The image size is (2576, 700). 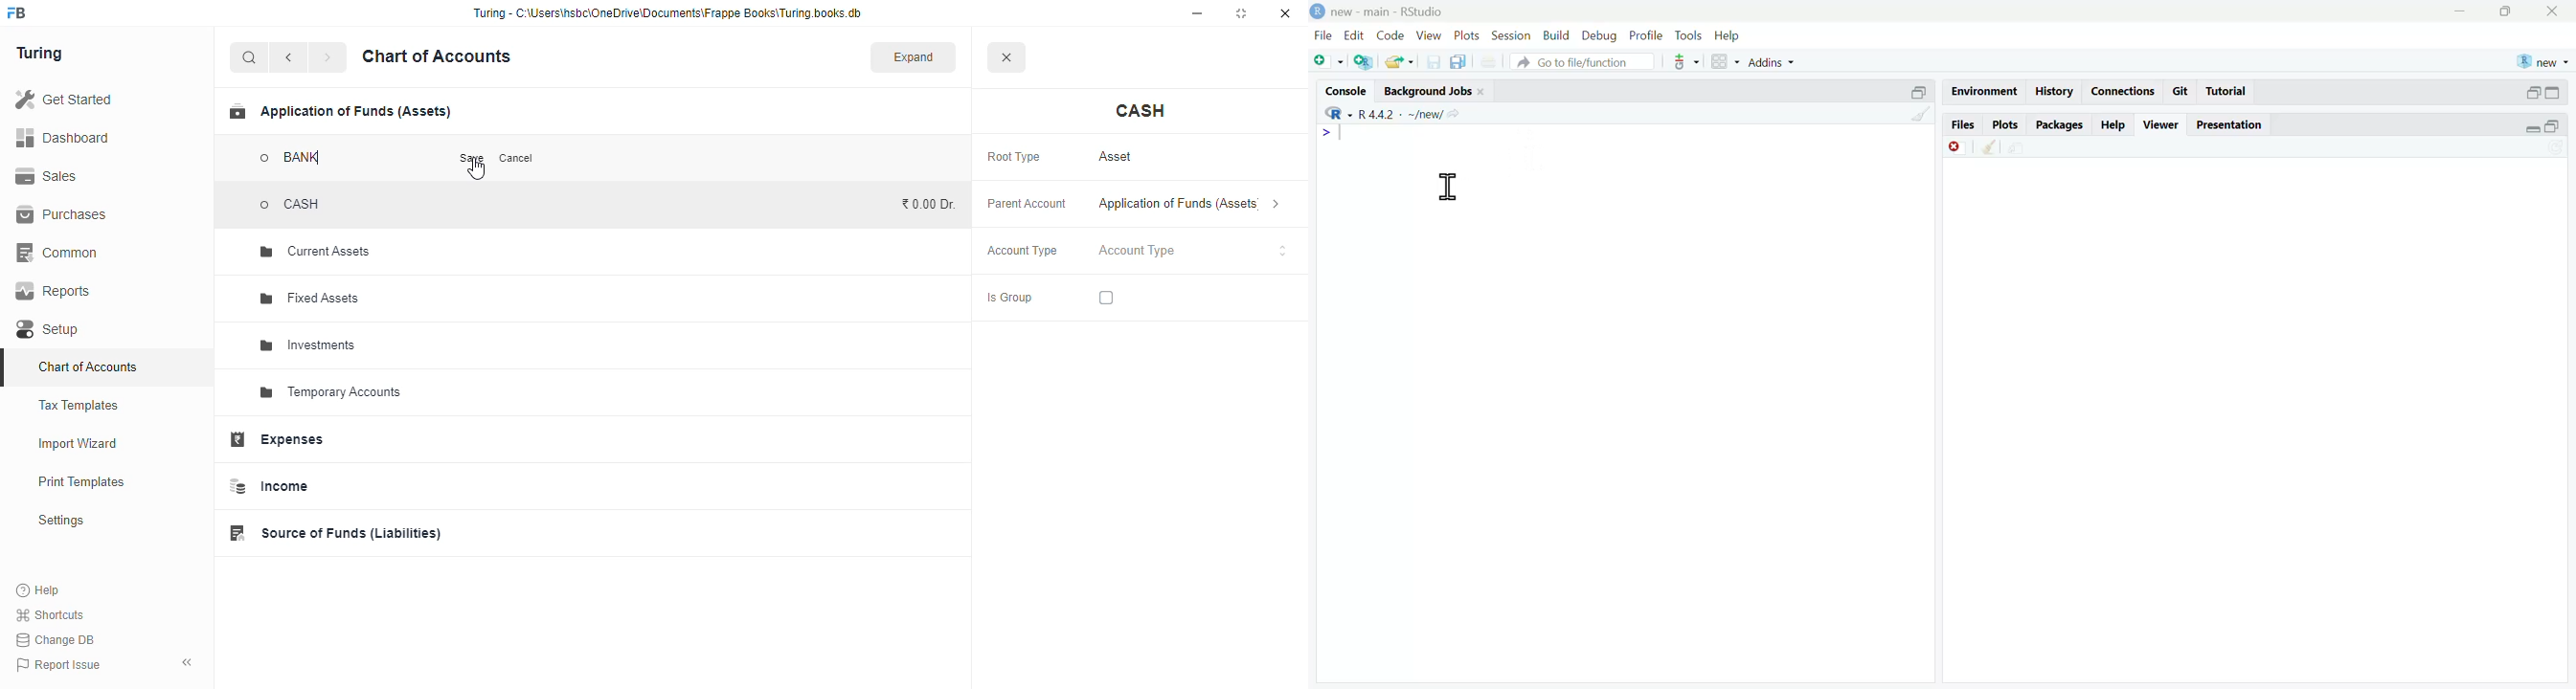 What do you see at coordinates (51, 614) in the screenshot?
I see `shortcuts` at bounding box center [51, 614].